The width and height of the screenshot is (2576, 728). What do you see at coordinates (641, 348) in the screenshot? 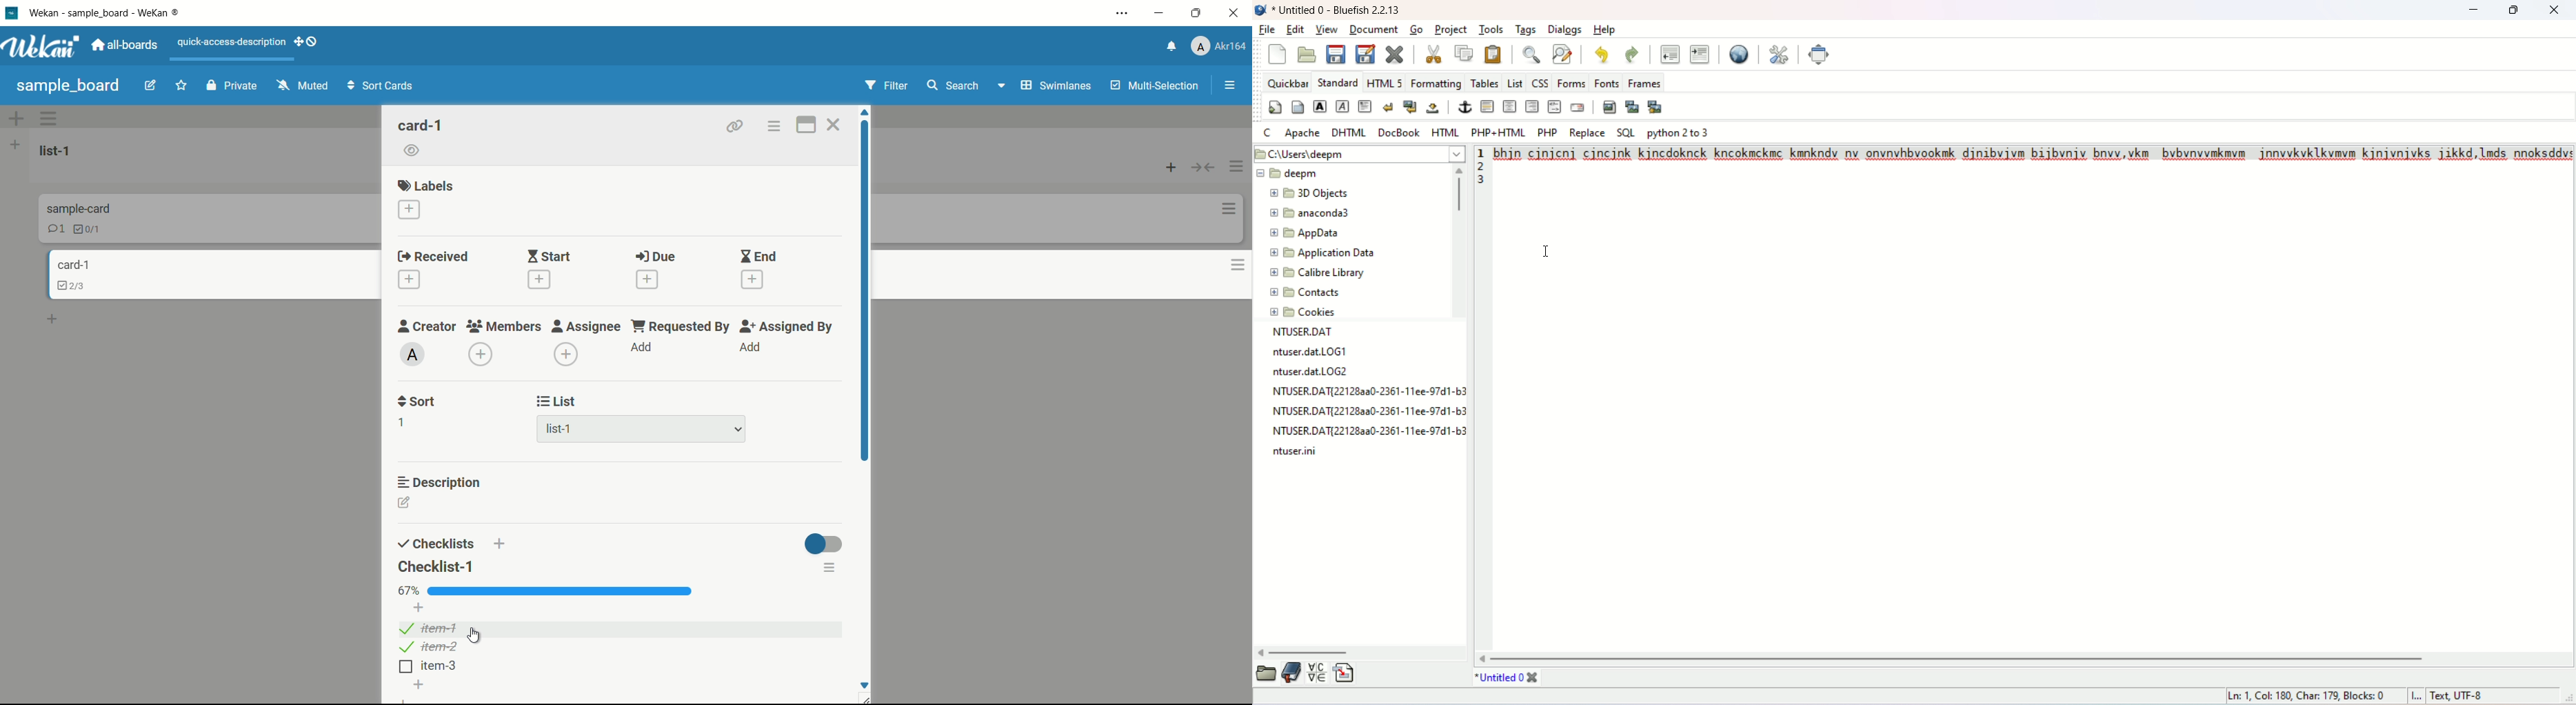
I see `add` at bounding box center [641, 348].